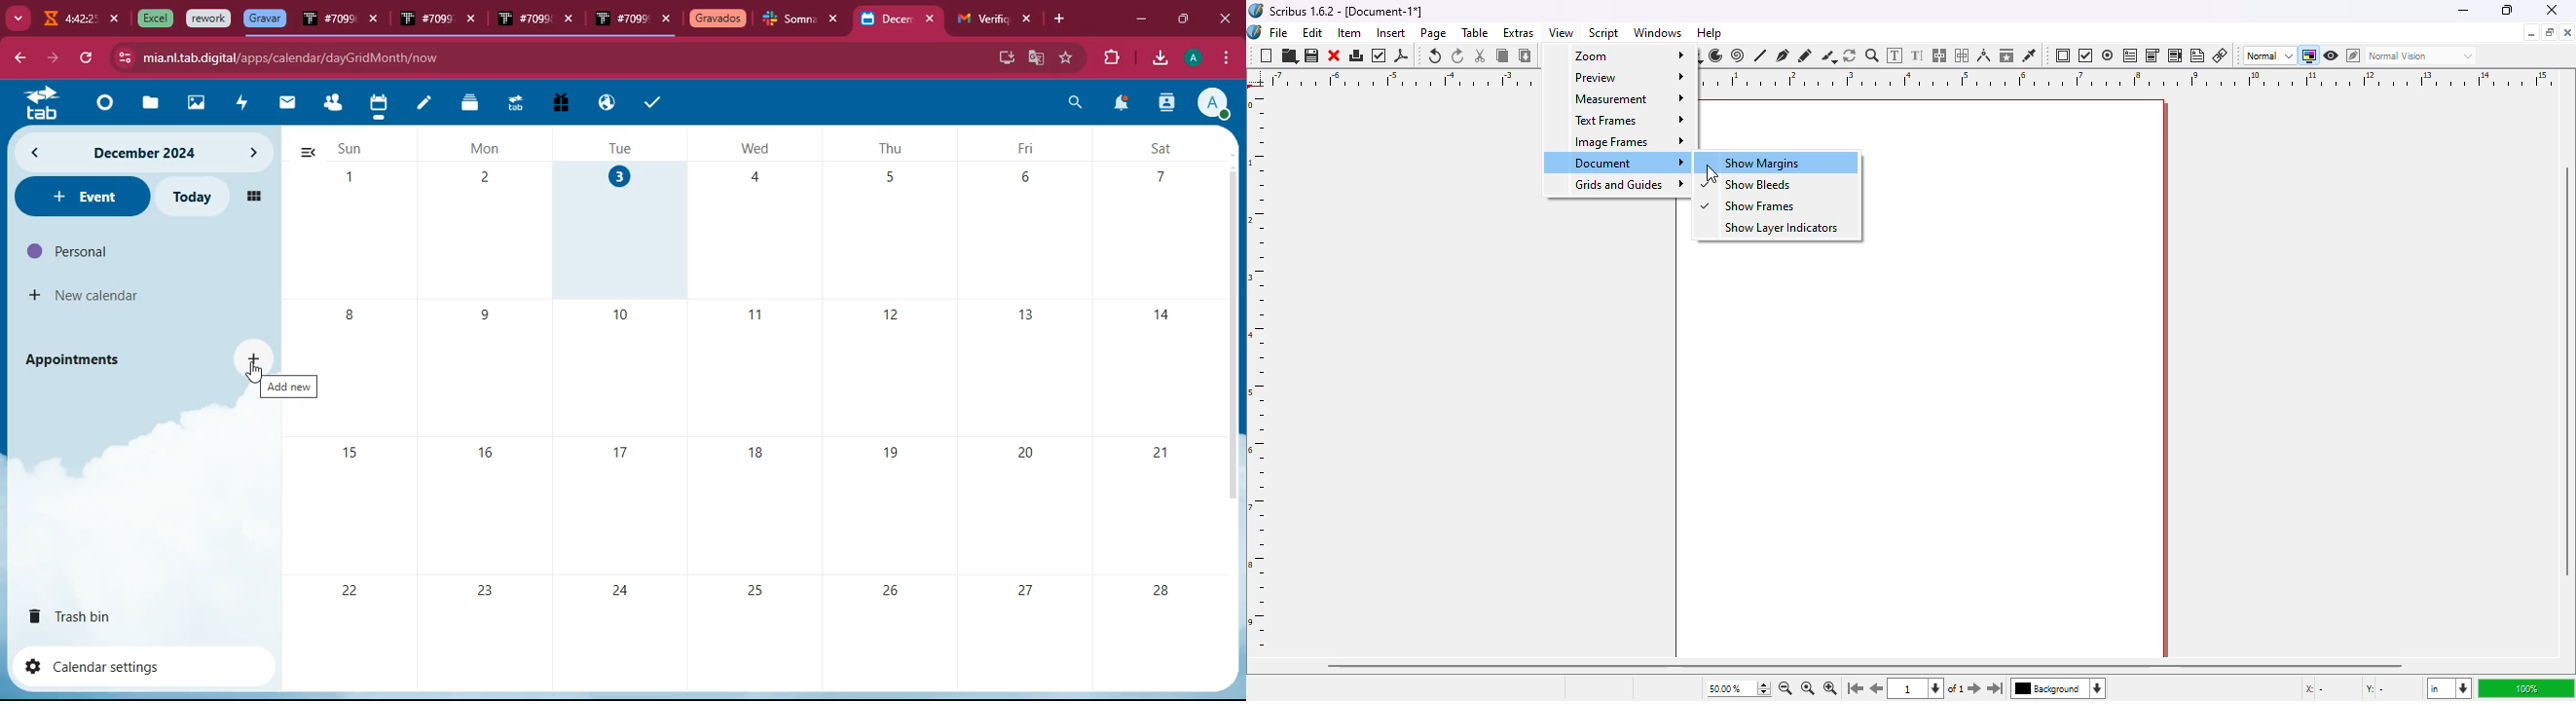 The image size is (2576, 728). Describe the element at coordinates (2268, 55) in the screenshot. I see `normal` at that location.